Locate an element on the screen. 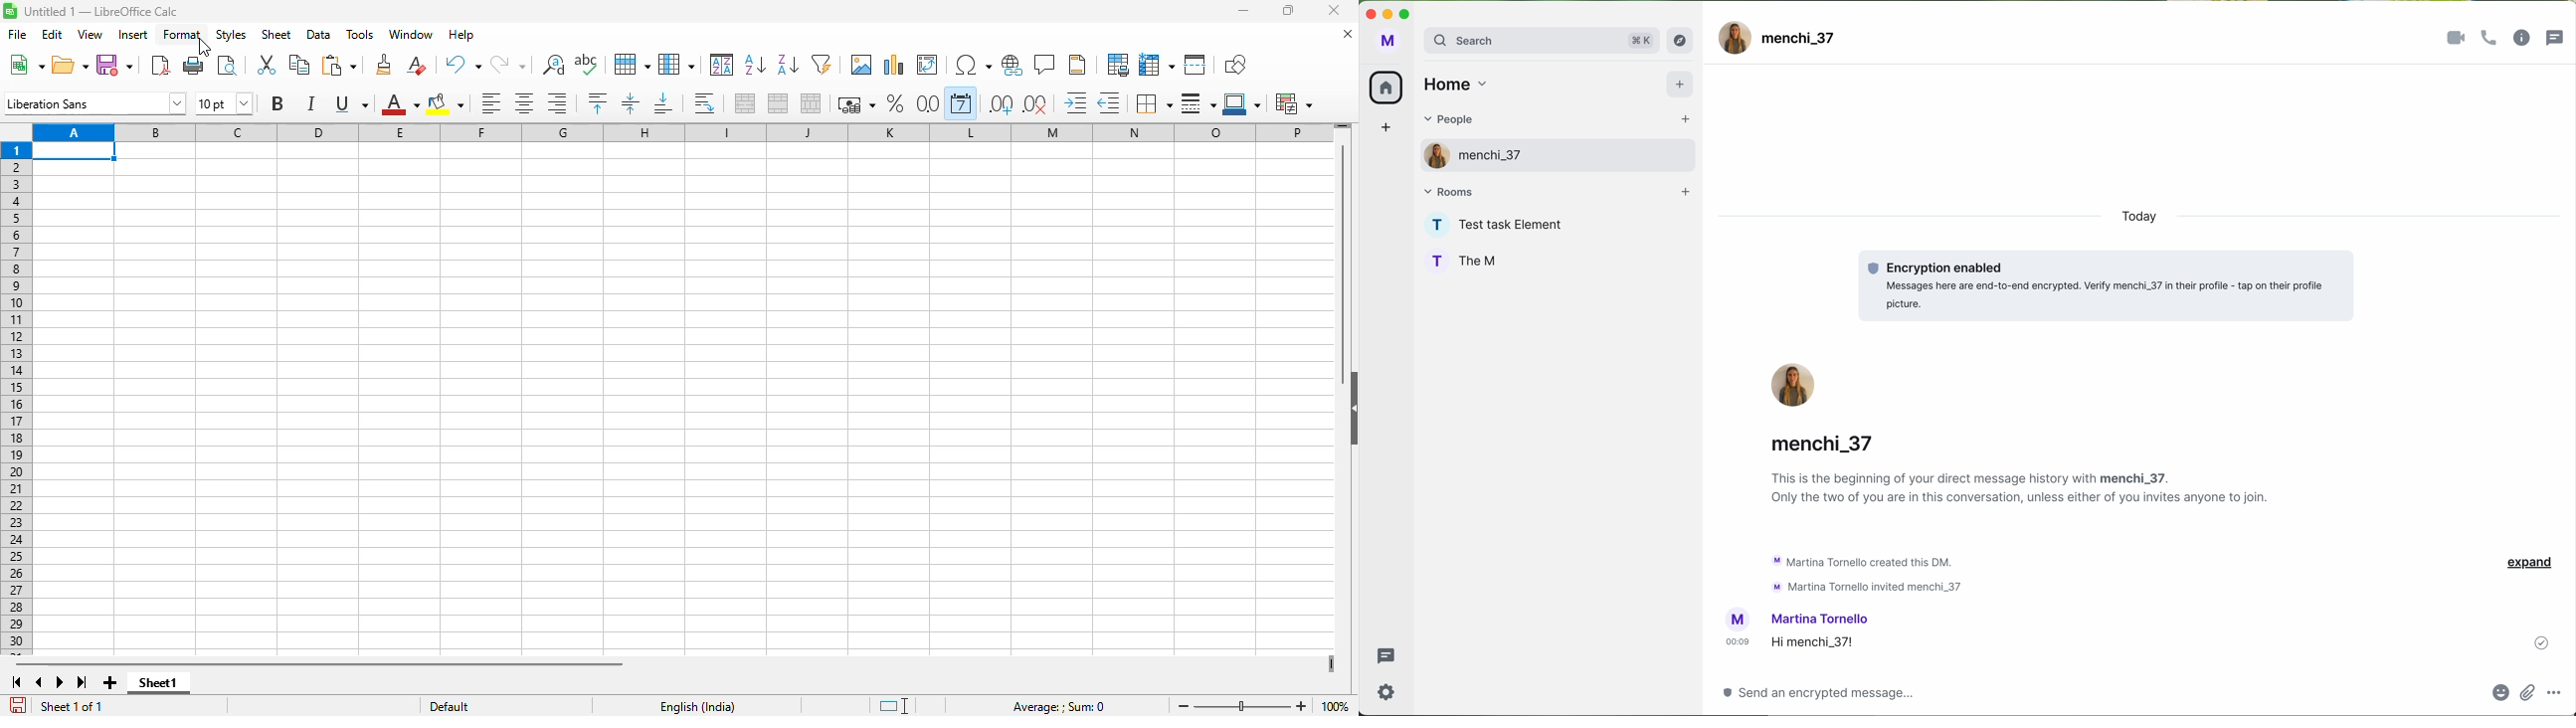  home icon is located at coordinates (1385, 88).